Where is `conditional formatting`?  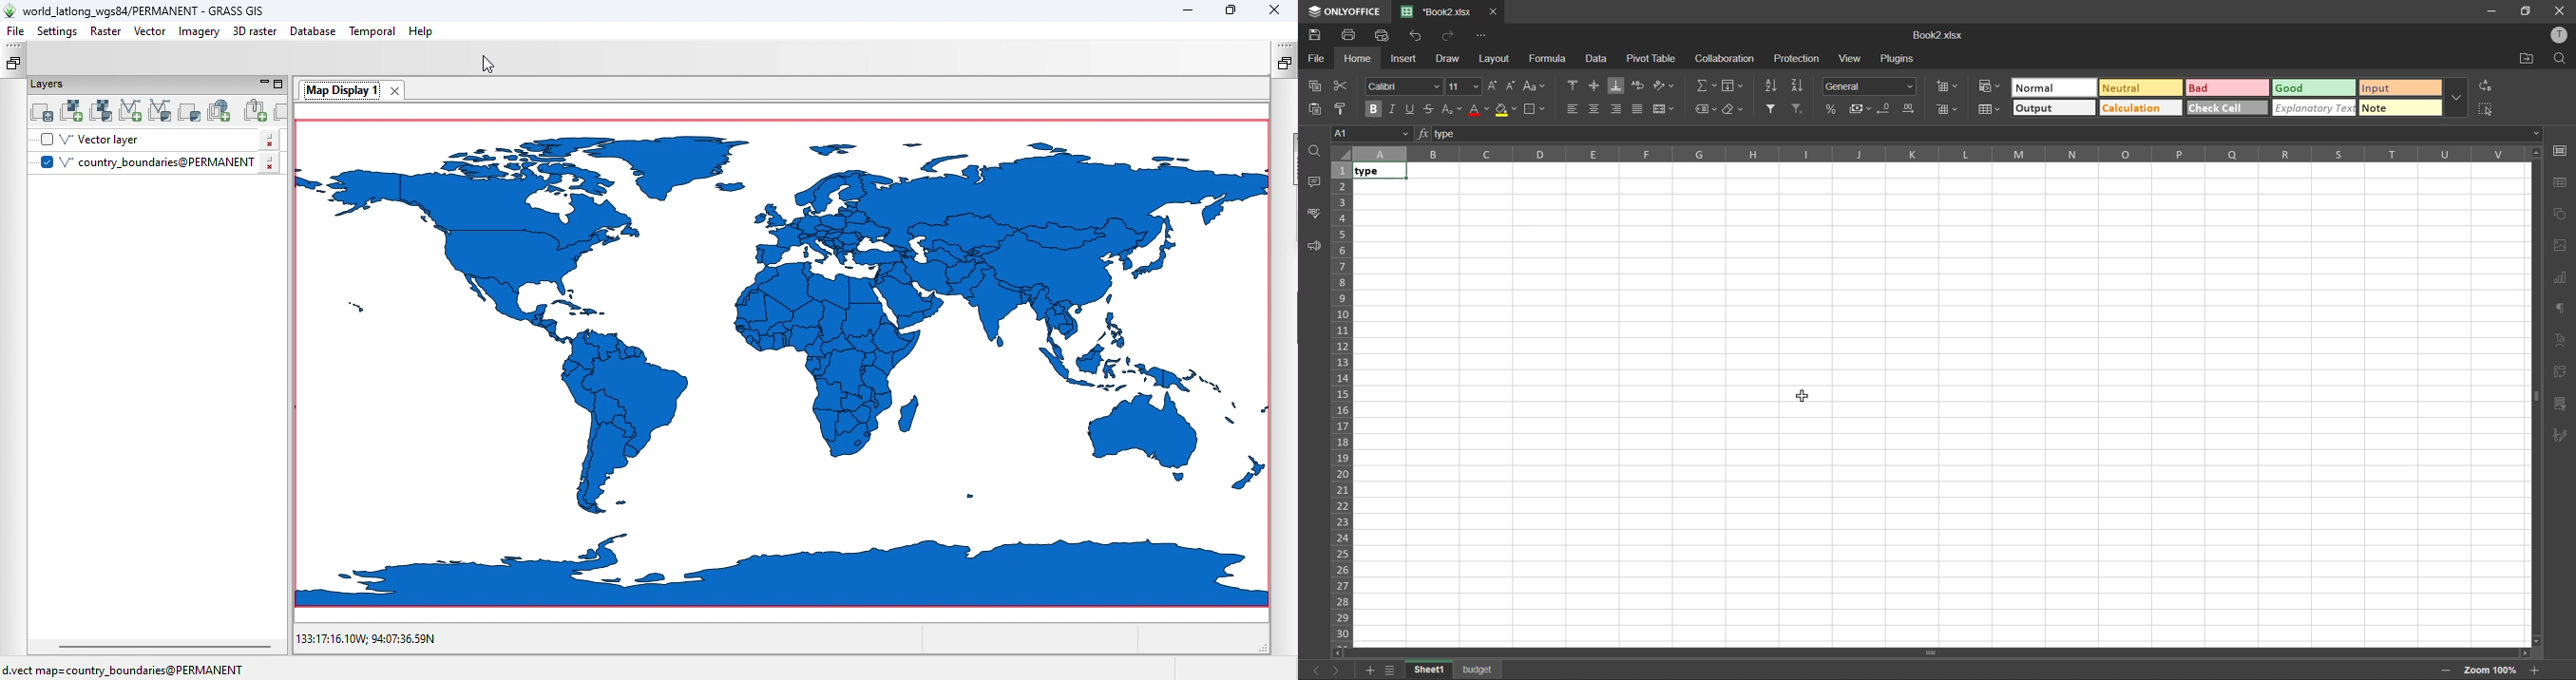 conditional formatting is located at coordinates (1989, 86).